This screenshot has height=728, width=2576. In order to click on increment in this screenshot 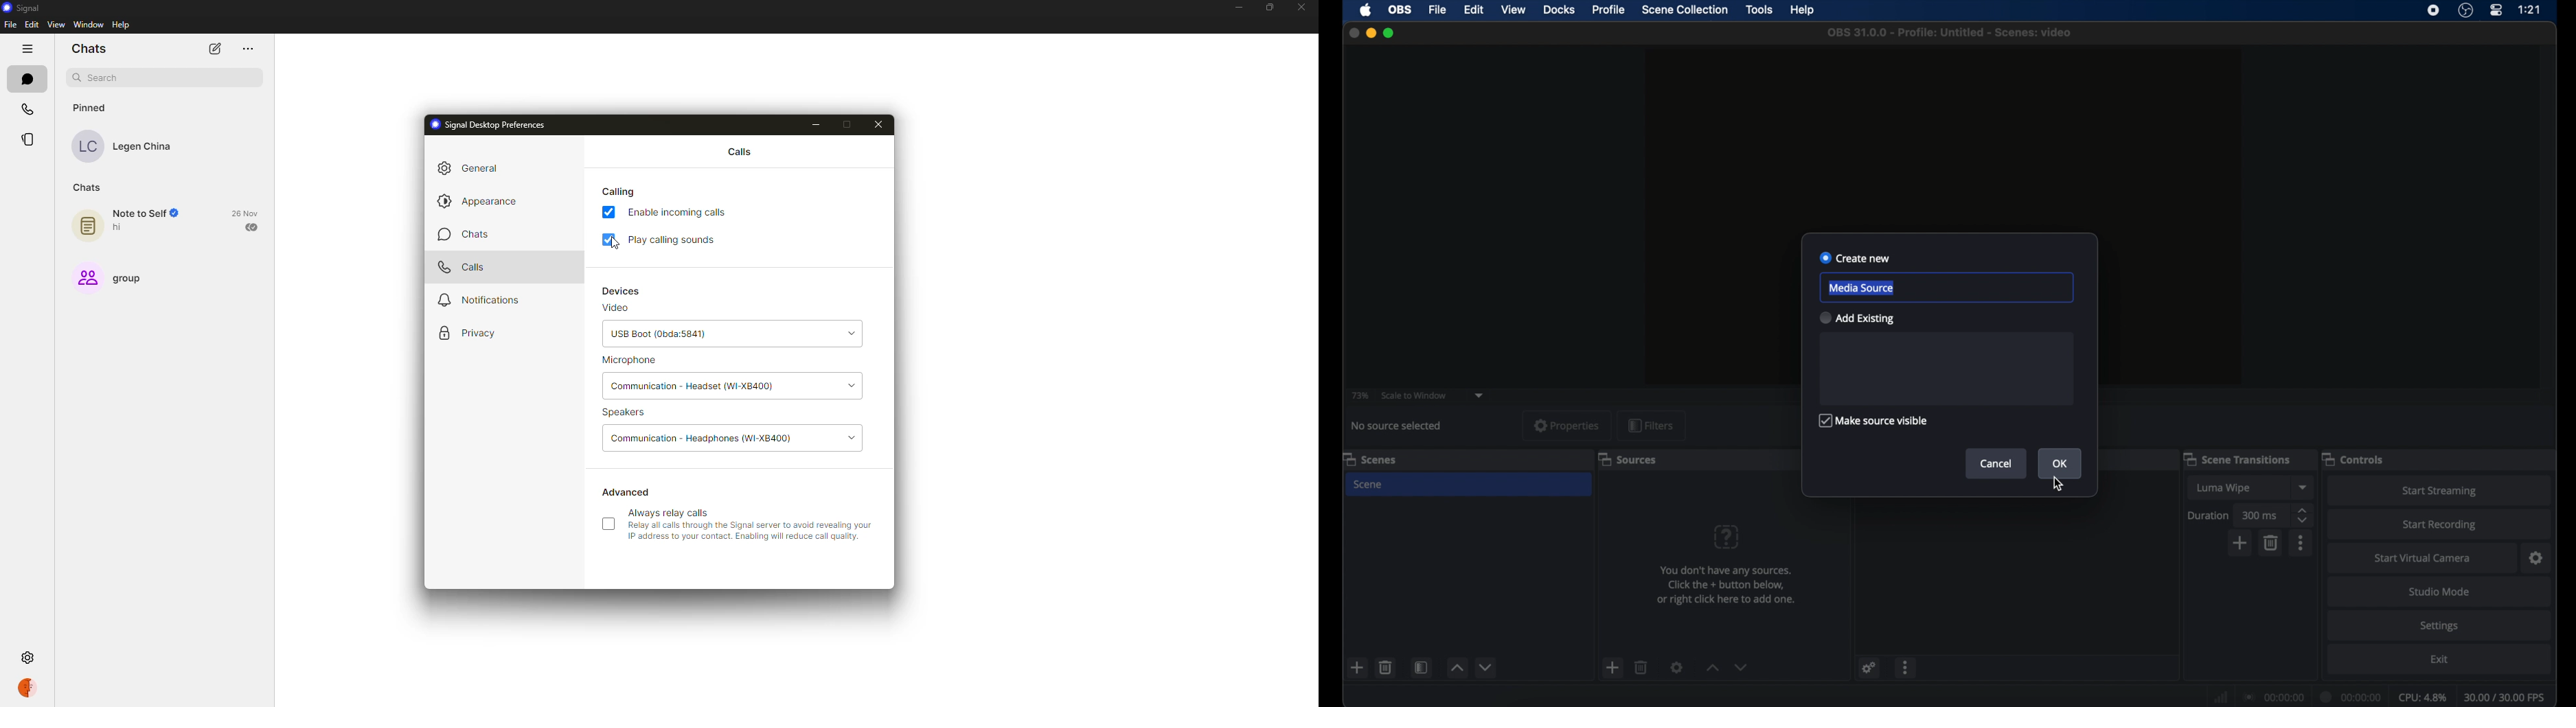, I will do `click(1456, 668)`.